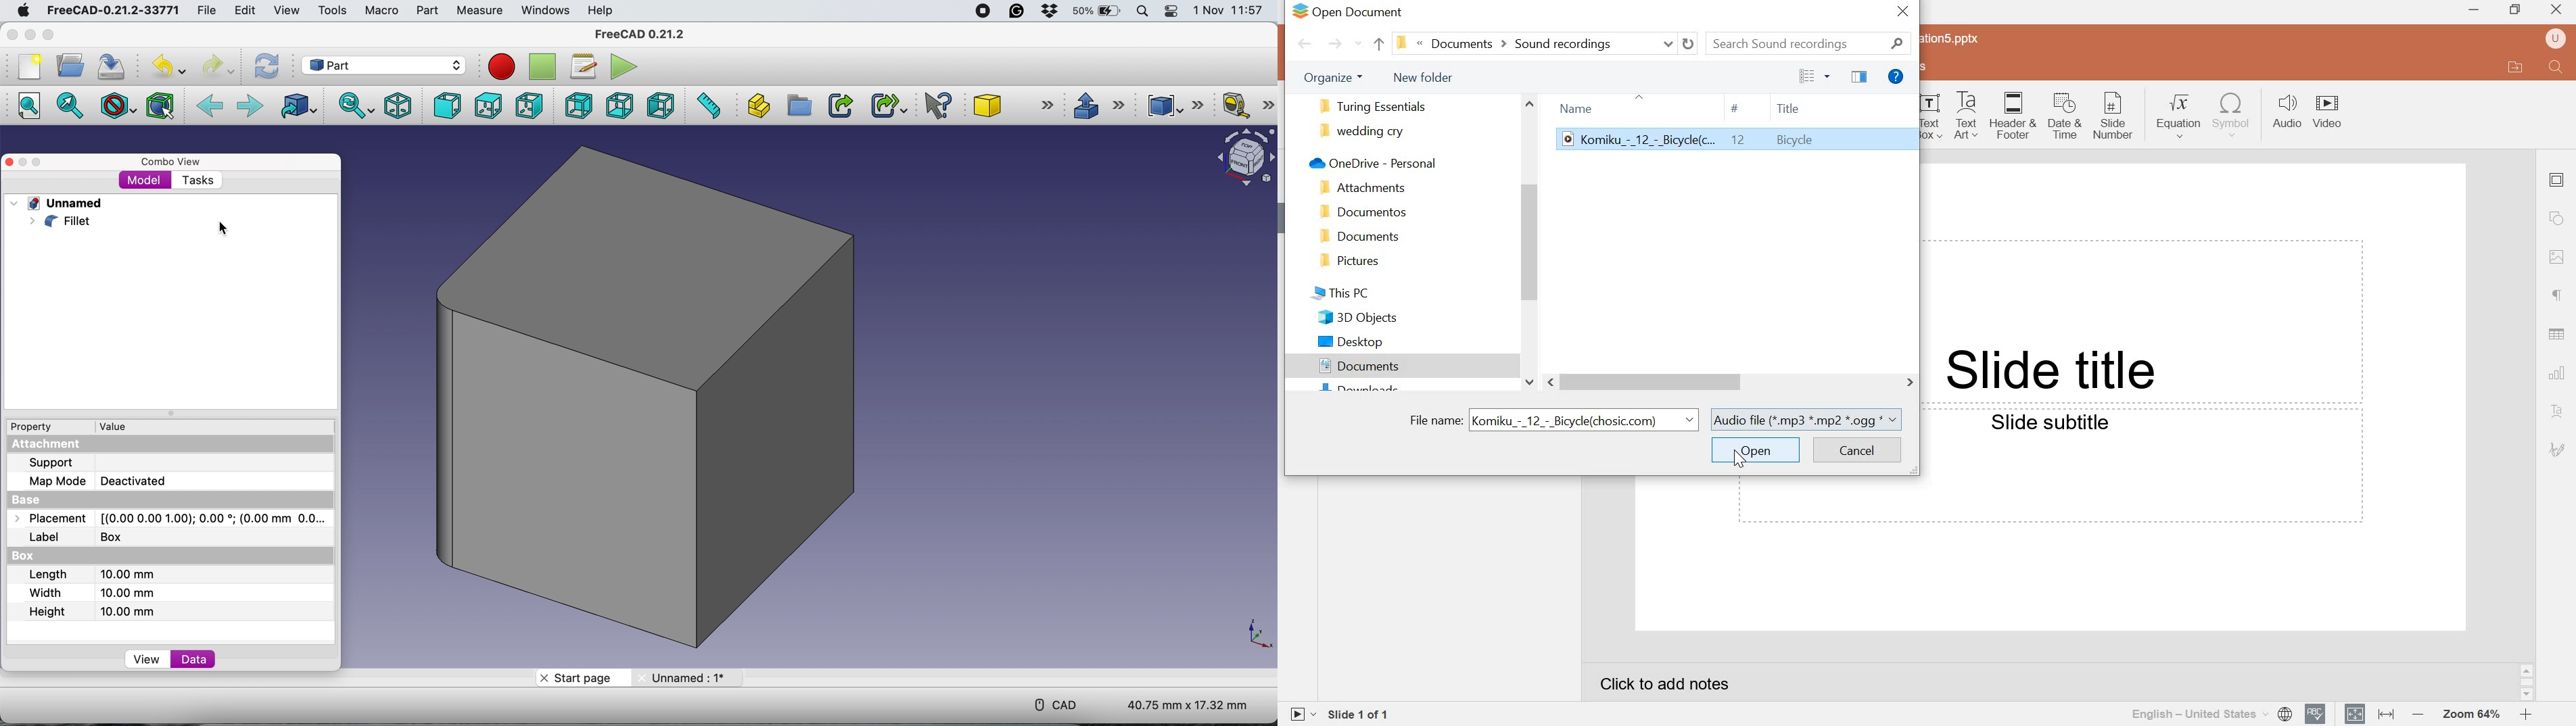 The height and width of the screenshot is (728, 2576). I want to click on object interface, so click(1241, 160).